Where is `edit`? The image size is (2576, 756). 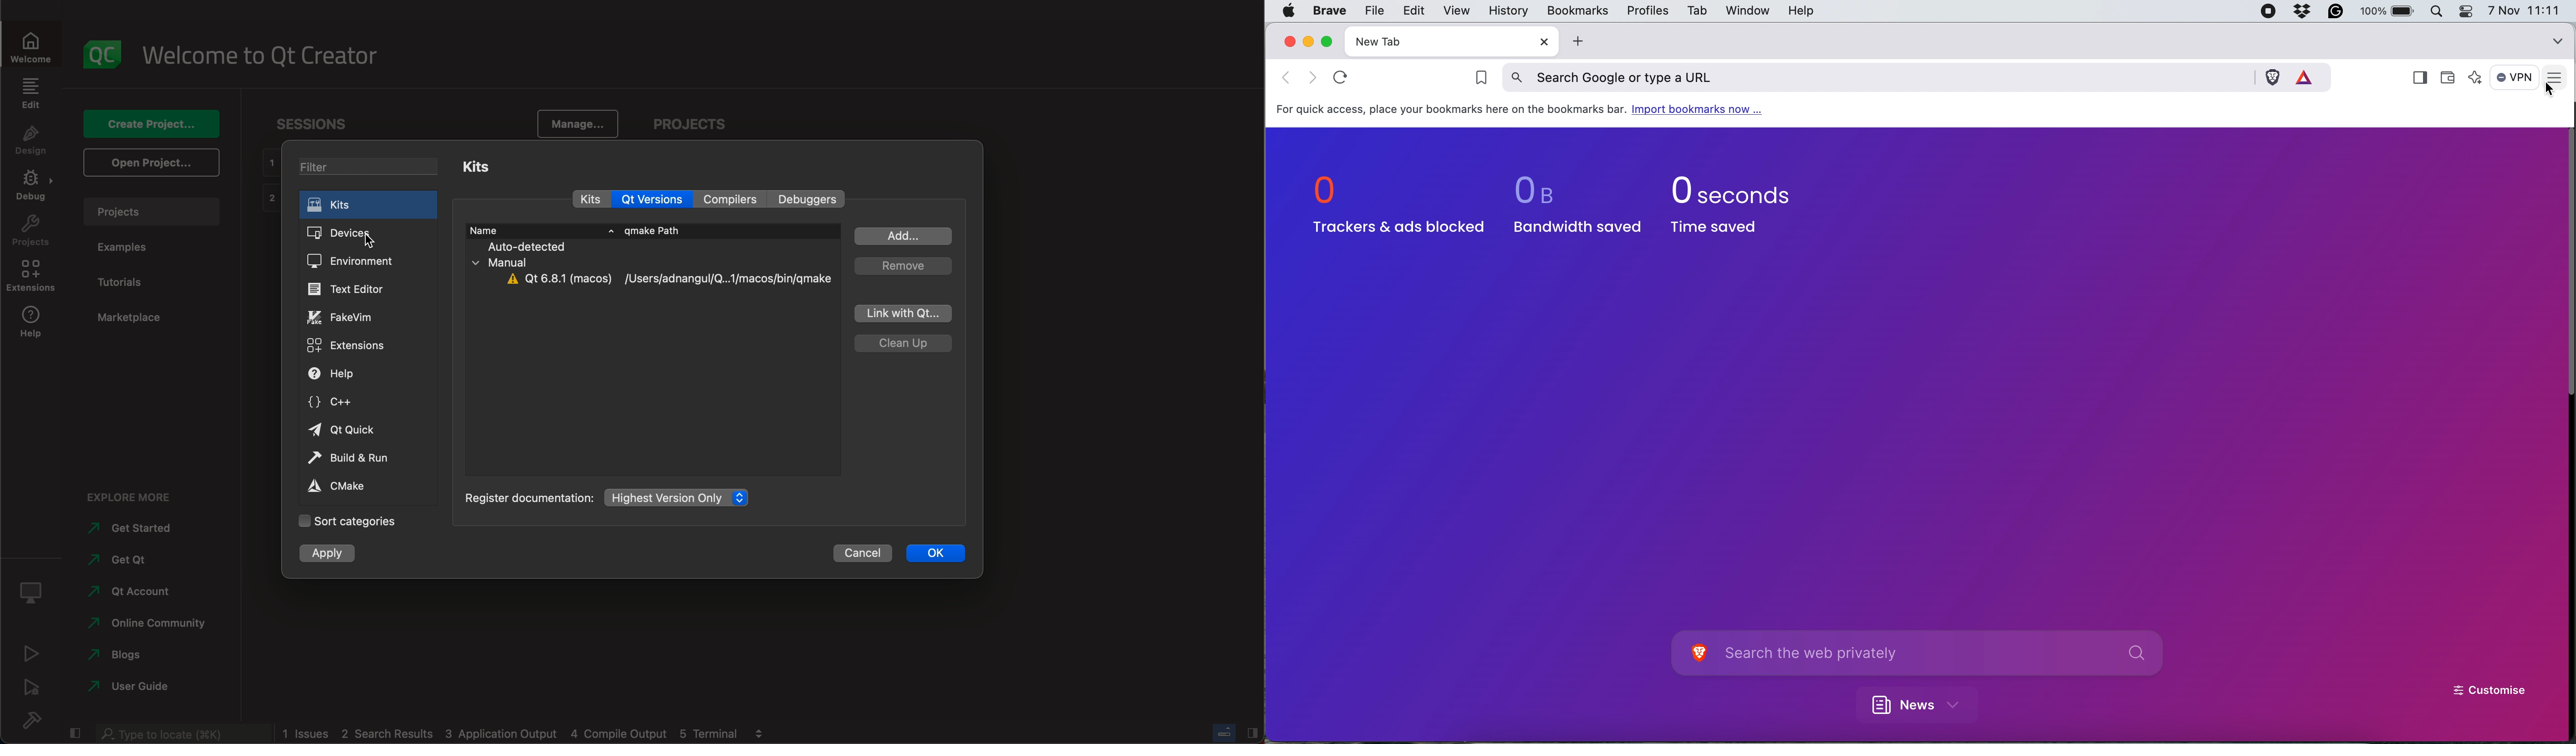 edit is located at coordinates (32, 96).